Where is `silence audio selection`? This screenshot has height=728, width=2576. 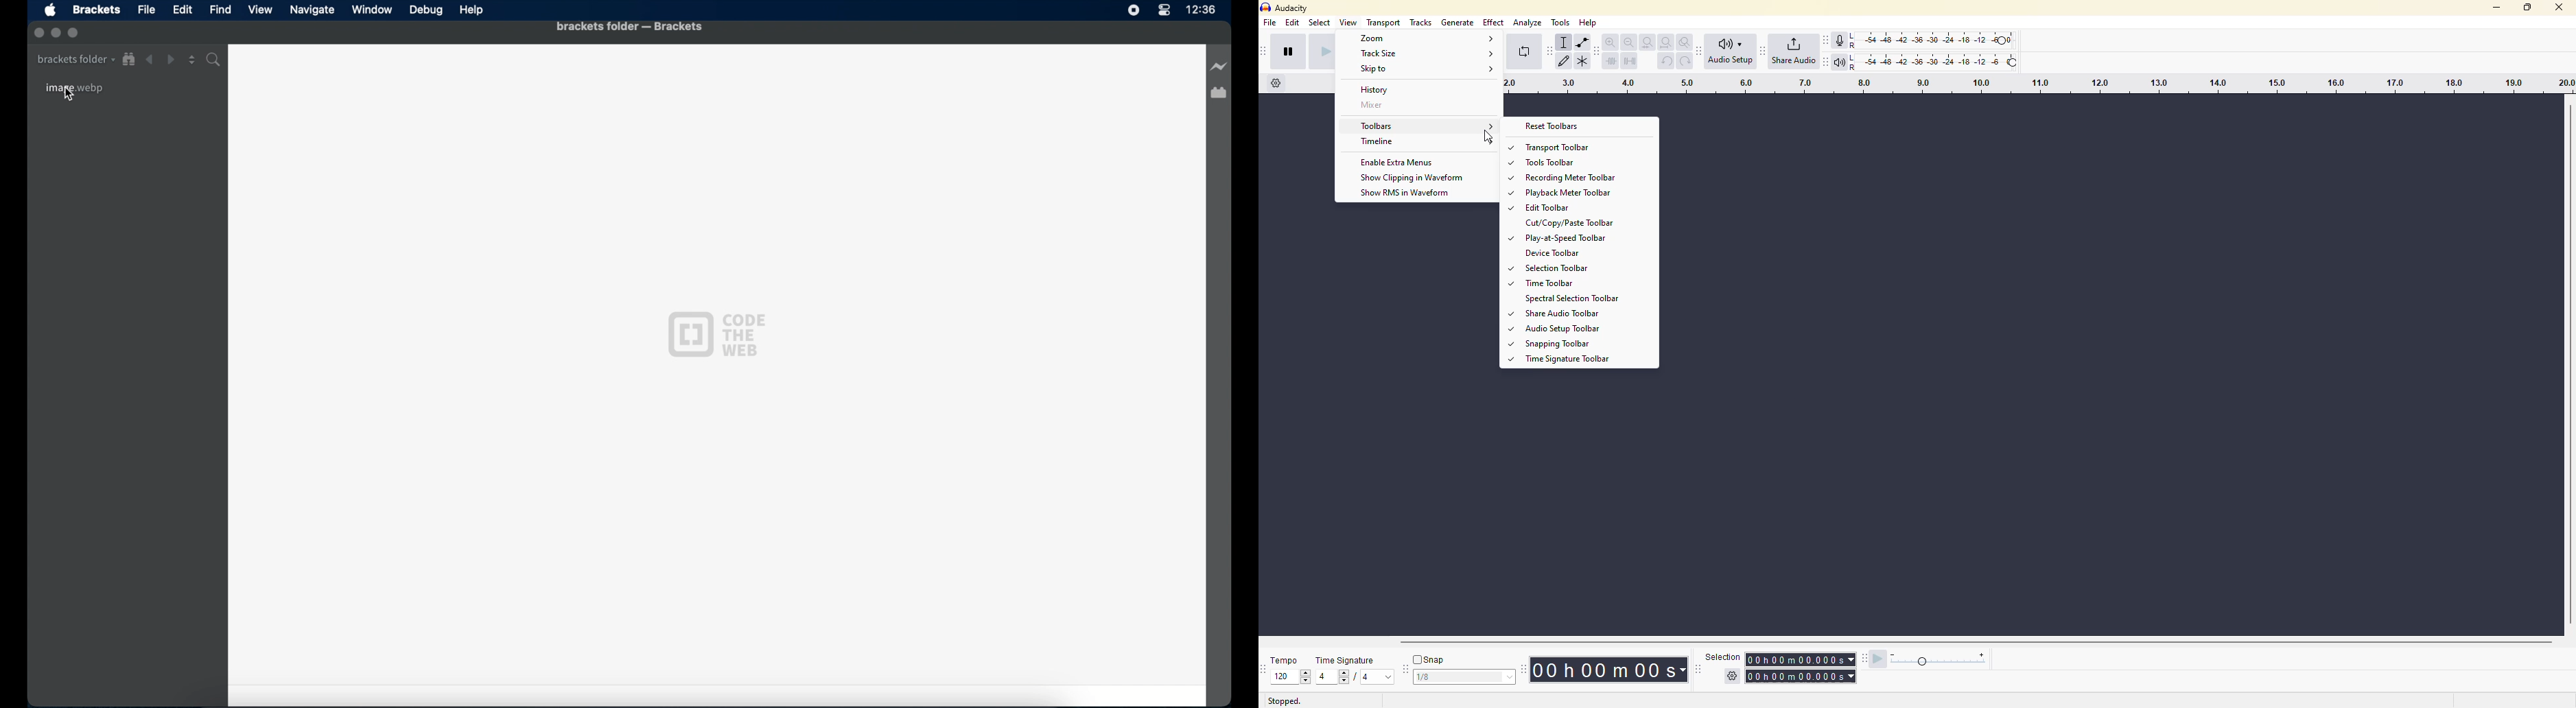
silence audio selection is located at coordinates (1631, 62).